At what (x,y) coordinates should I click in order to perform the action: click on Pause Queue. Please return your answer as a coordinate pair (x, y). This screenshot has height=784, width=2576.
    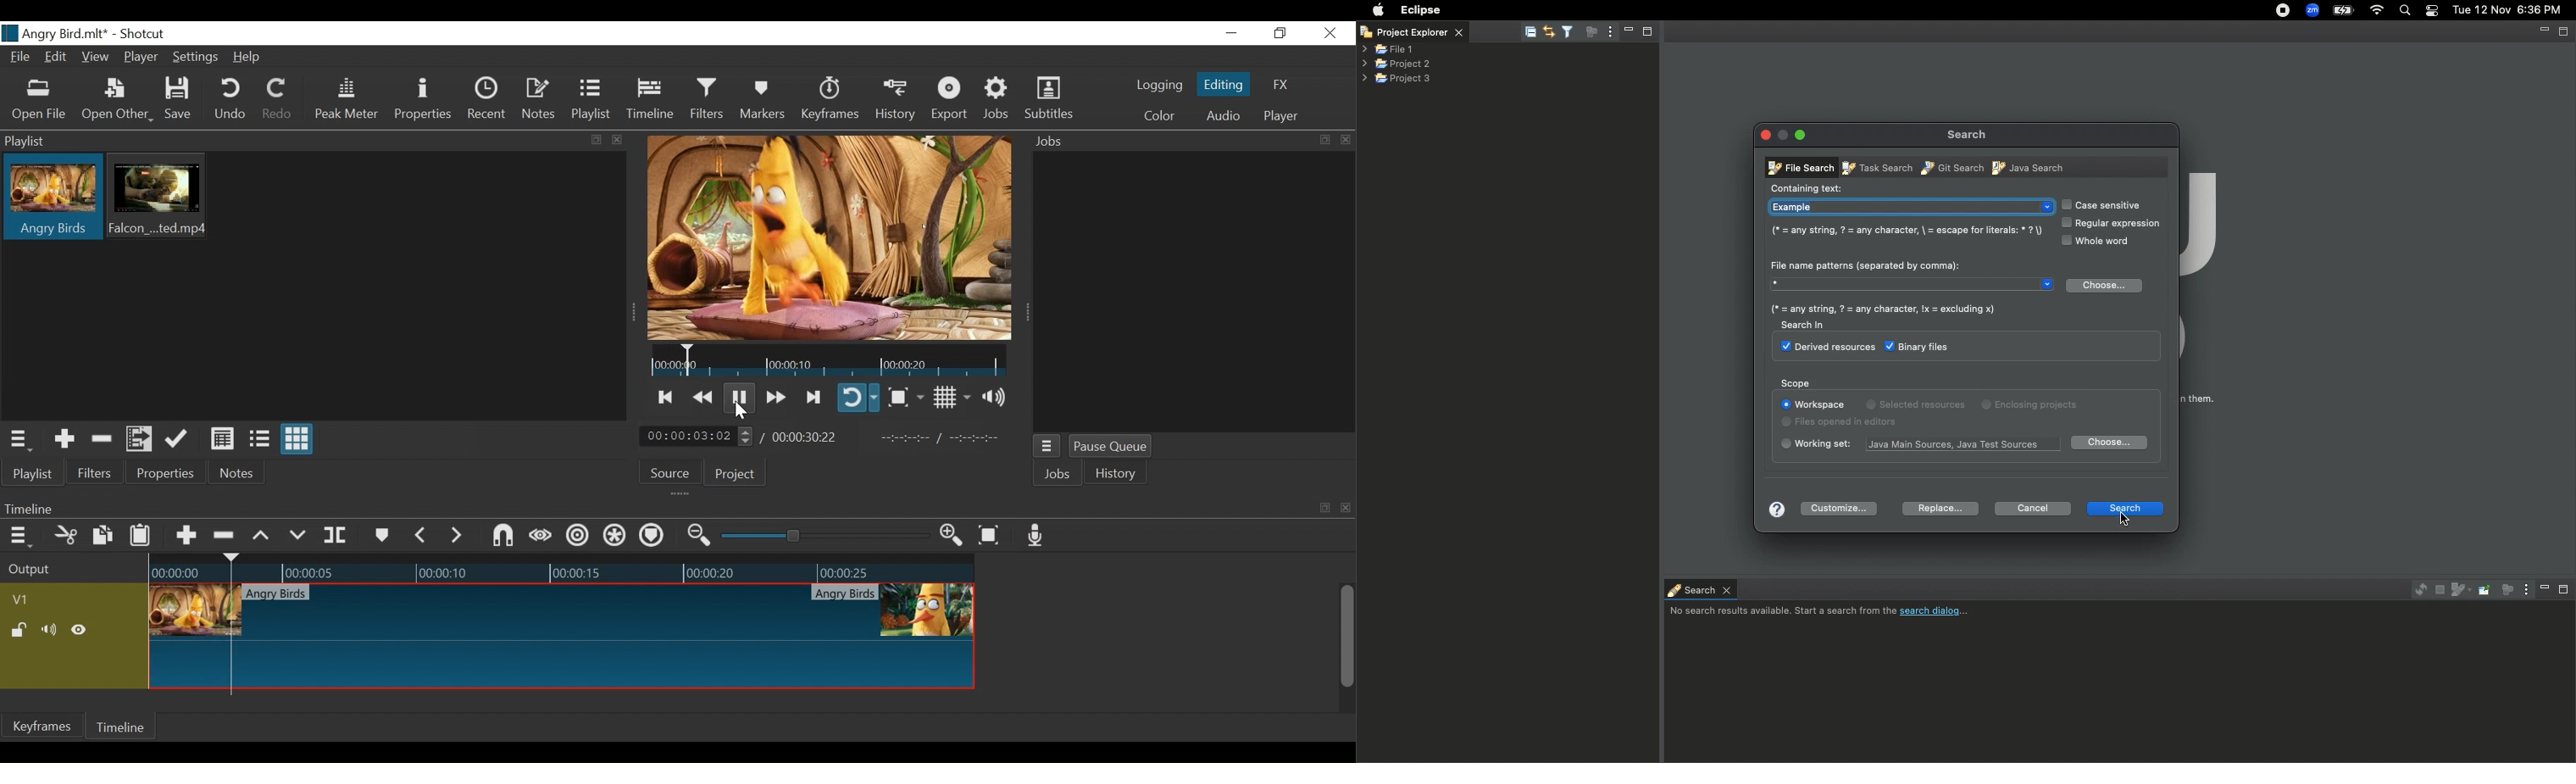
    Looking at the image, I should click on (1111, 446).